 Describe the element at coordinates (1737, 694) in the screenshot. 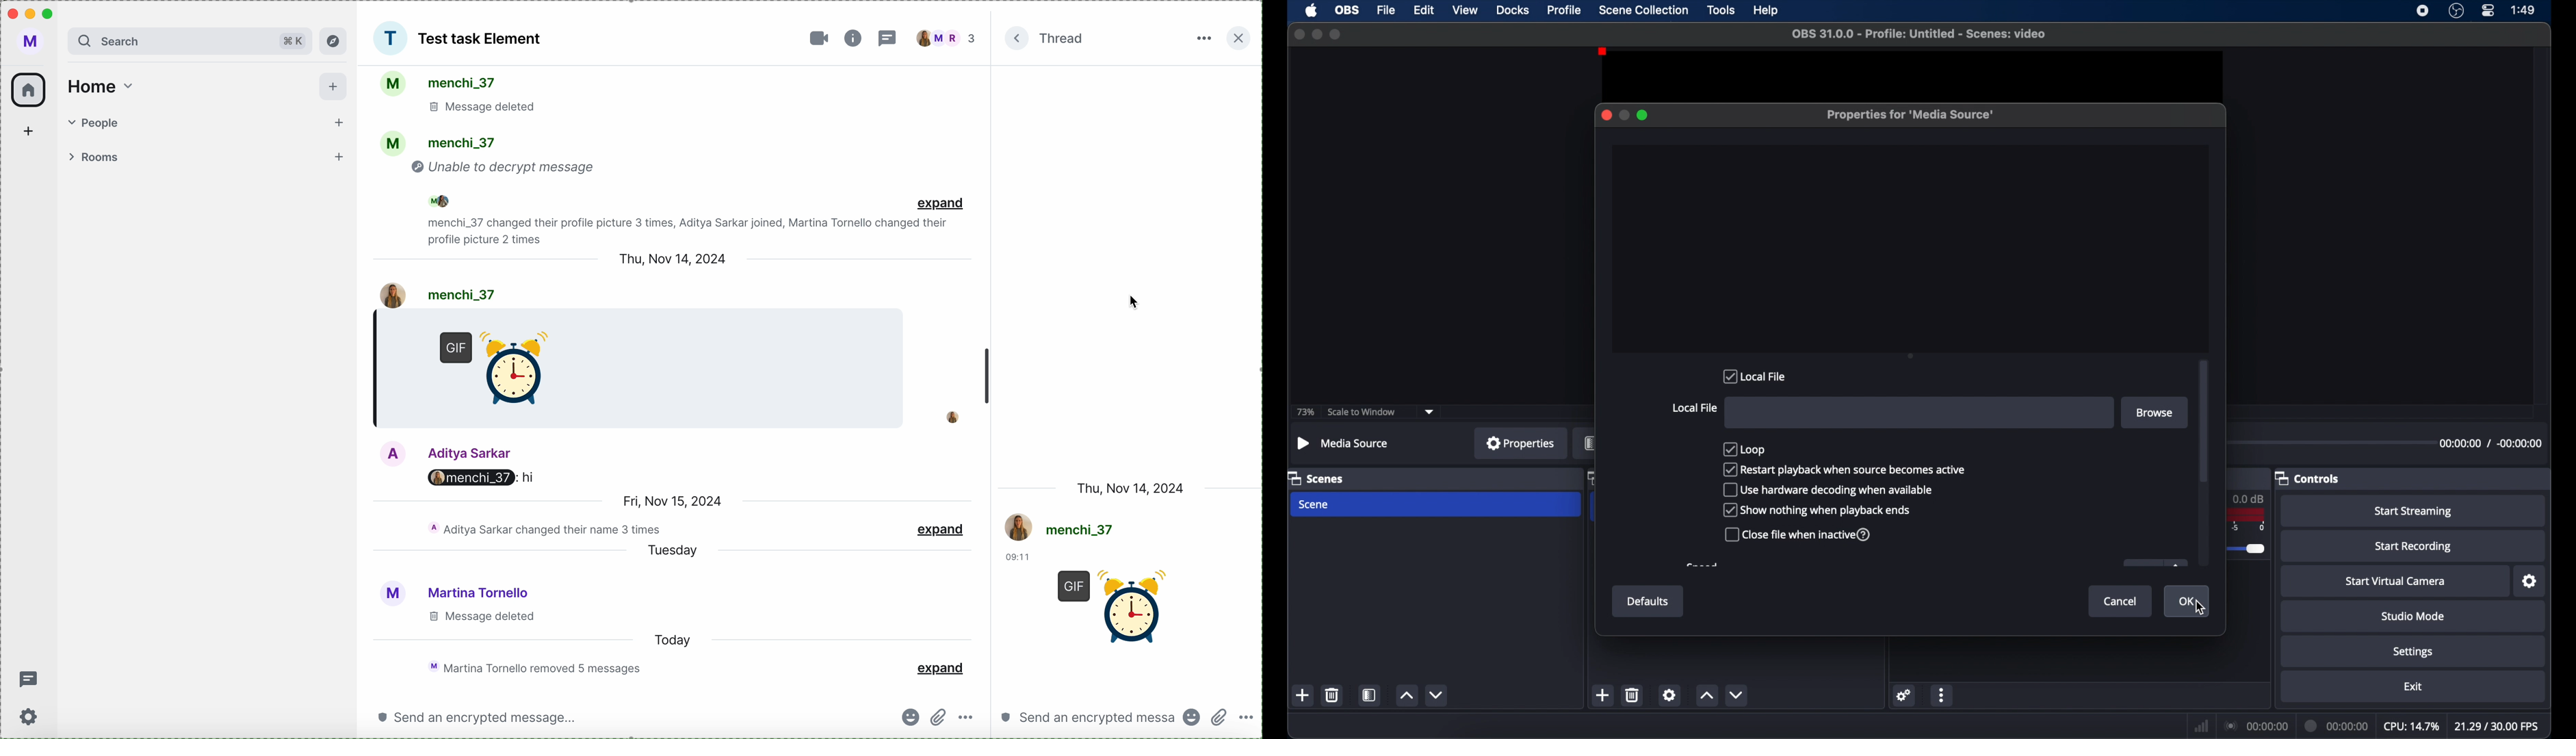

I see `decrement` at that location.